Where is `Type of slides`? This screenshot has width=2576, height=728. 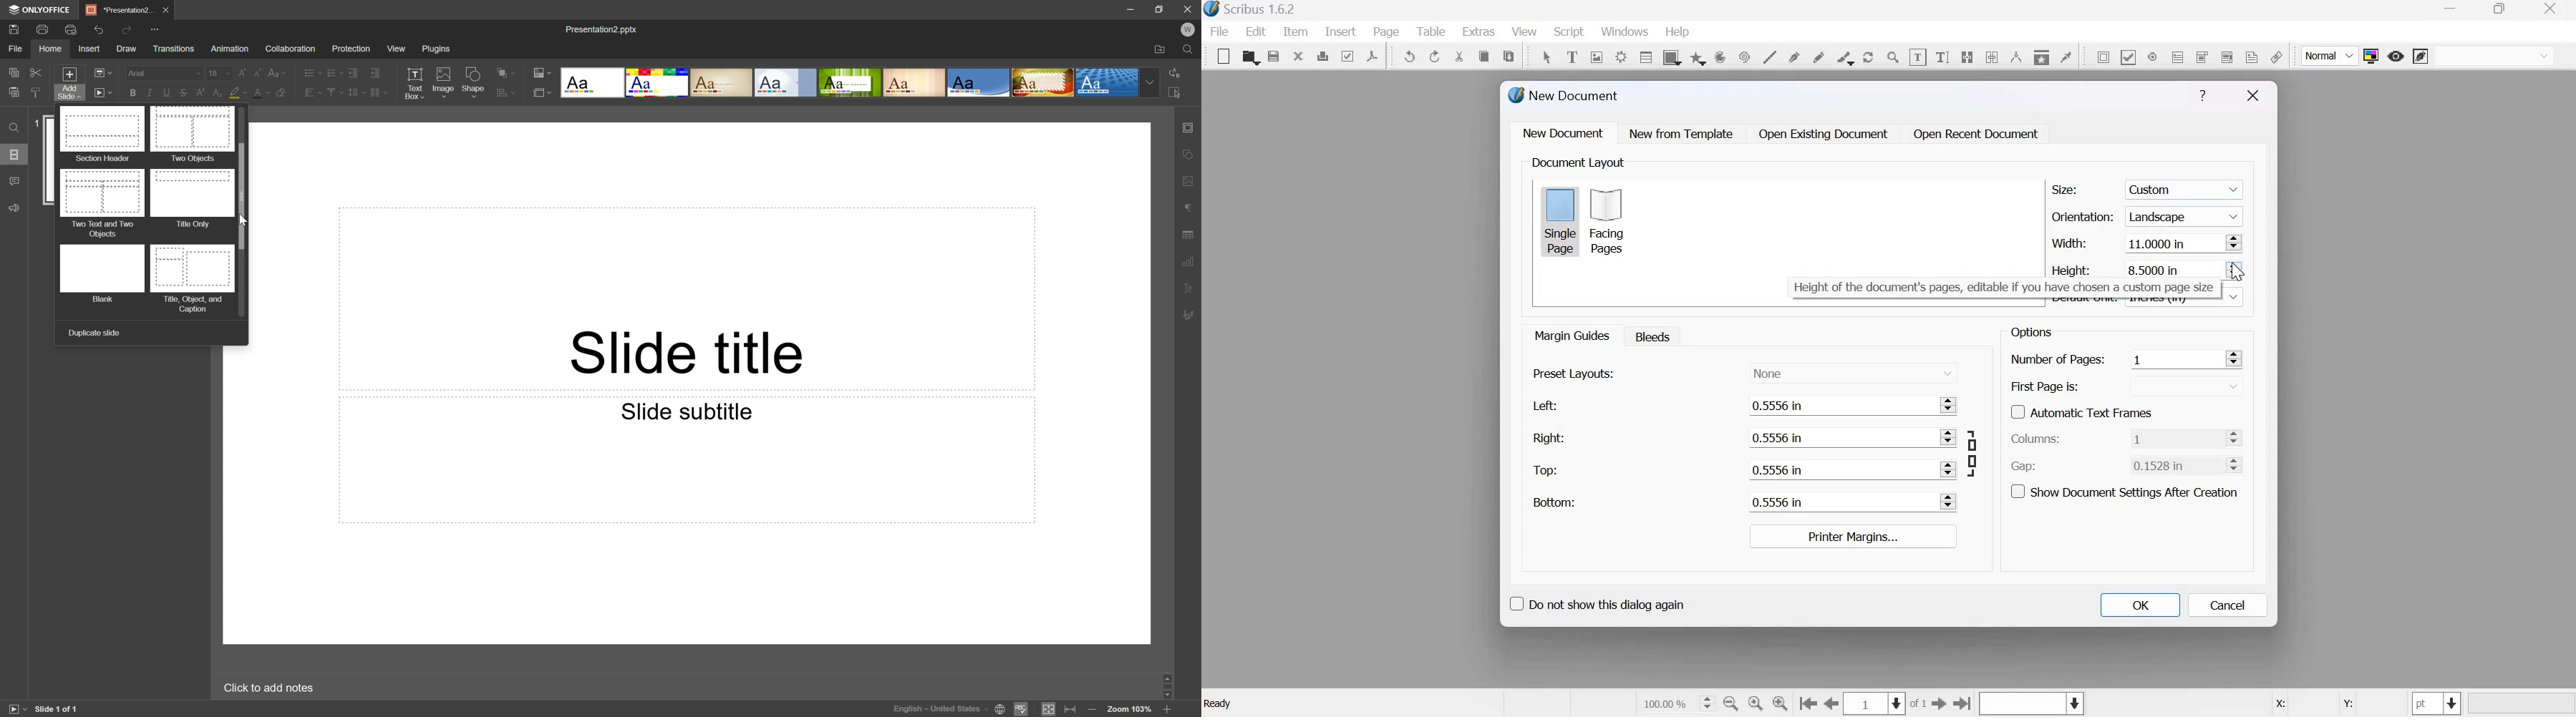
Type of slides is located at coordinates (145, 211).